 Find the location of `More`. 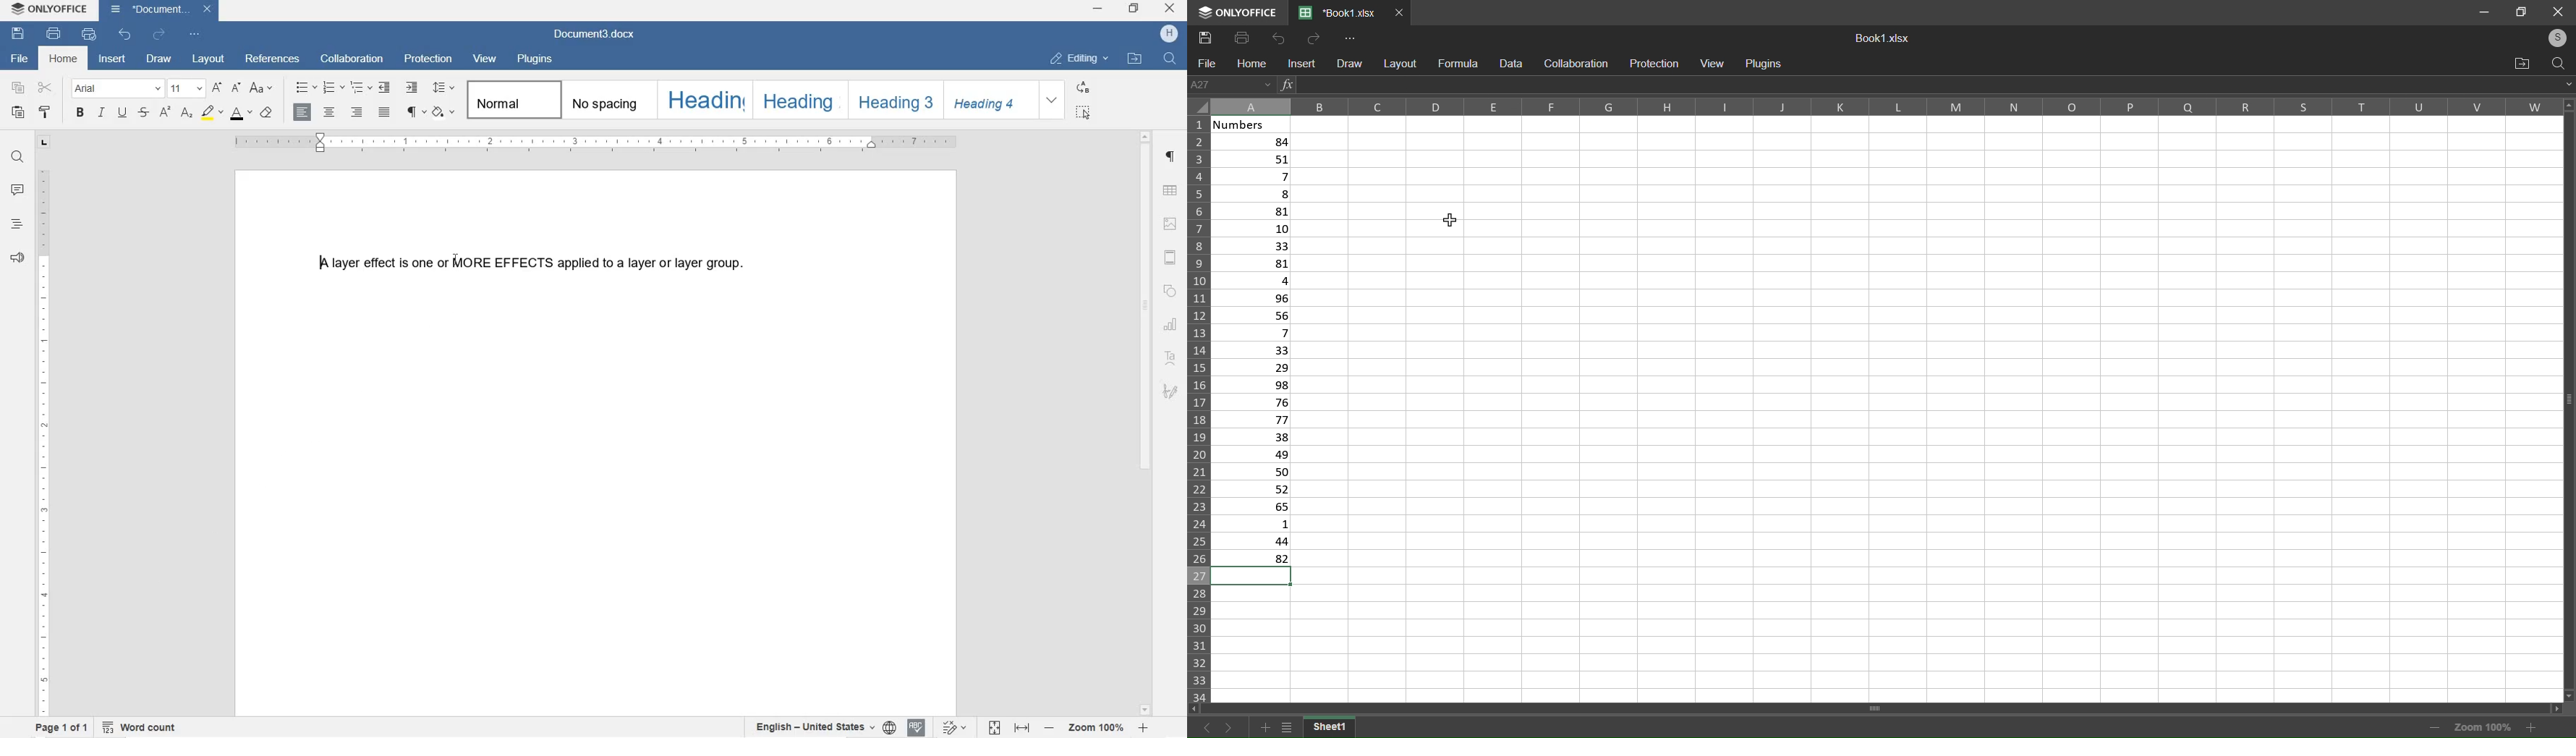

More is located at coordinates (1353, 39).